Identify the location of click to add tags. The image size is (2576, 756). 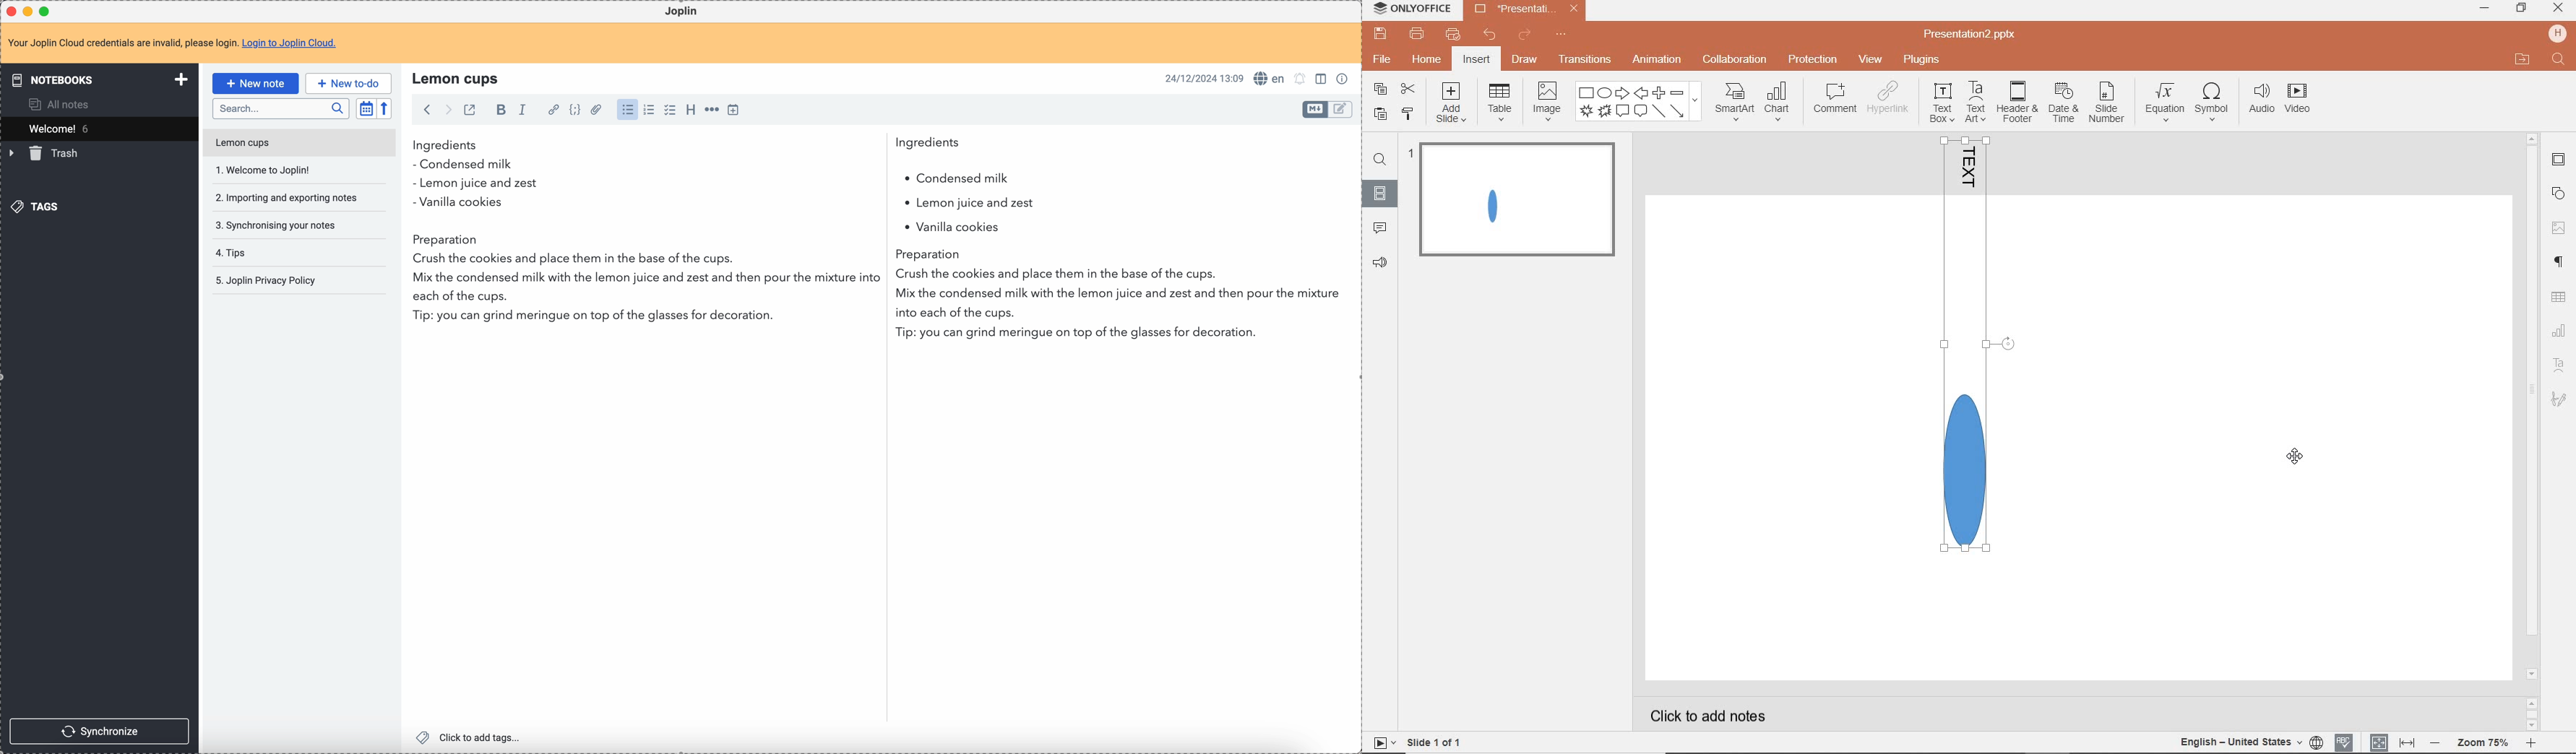
(471, 737).